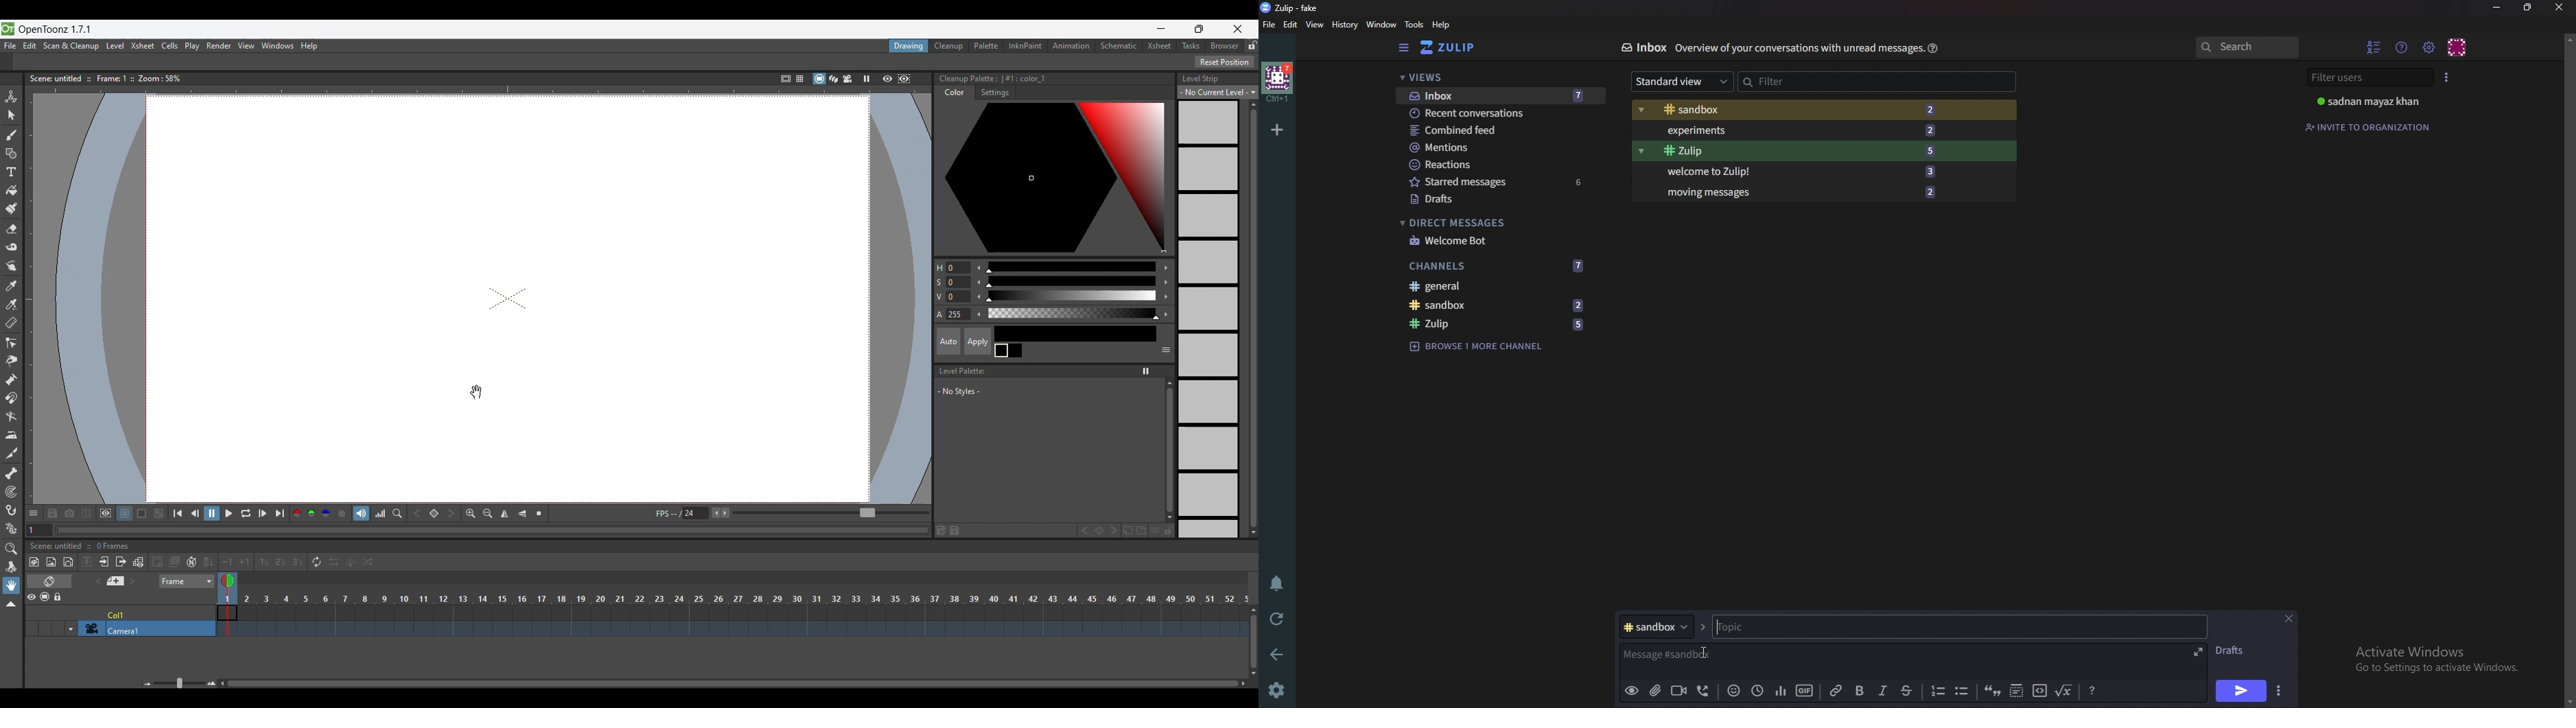 The height and width of the screenshot is (728, 2576). What do you see at coordinates (1653, 690) in the screenshot?
I see `add file` at bounding box center [1653, 690].